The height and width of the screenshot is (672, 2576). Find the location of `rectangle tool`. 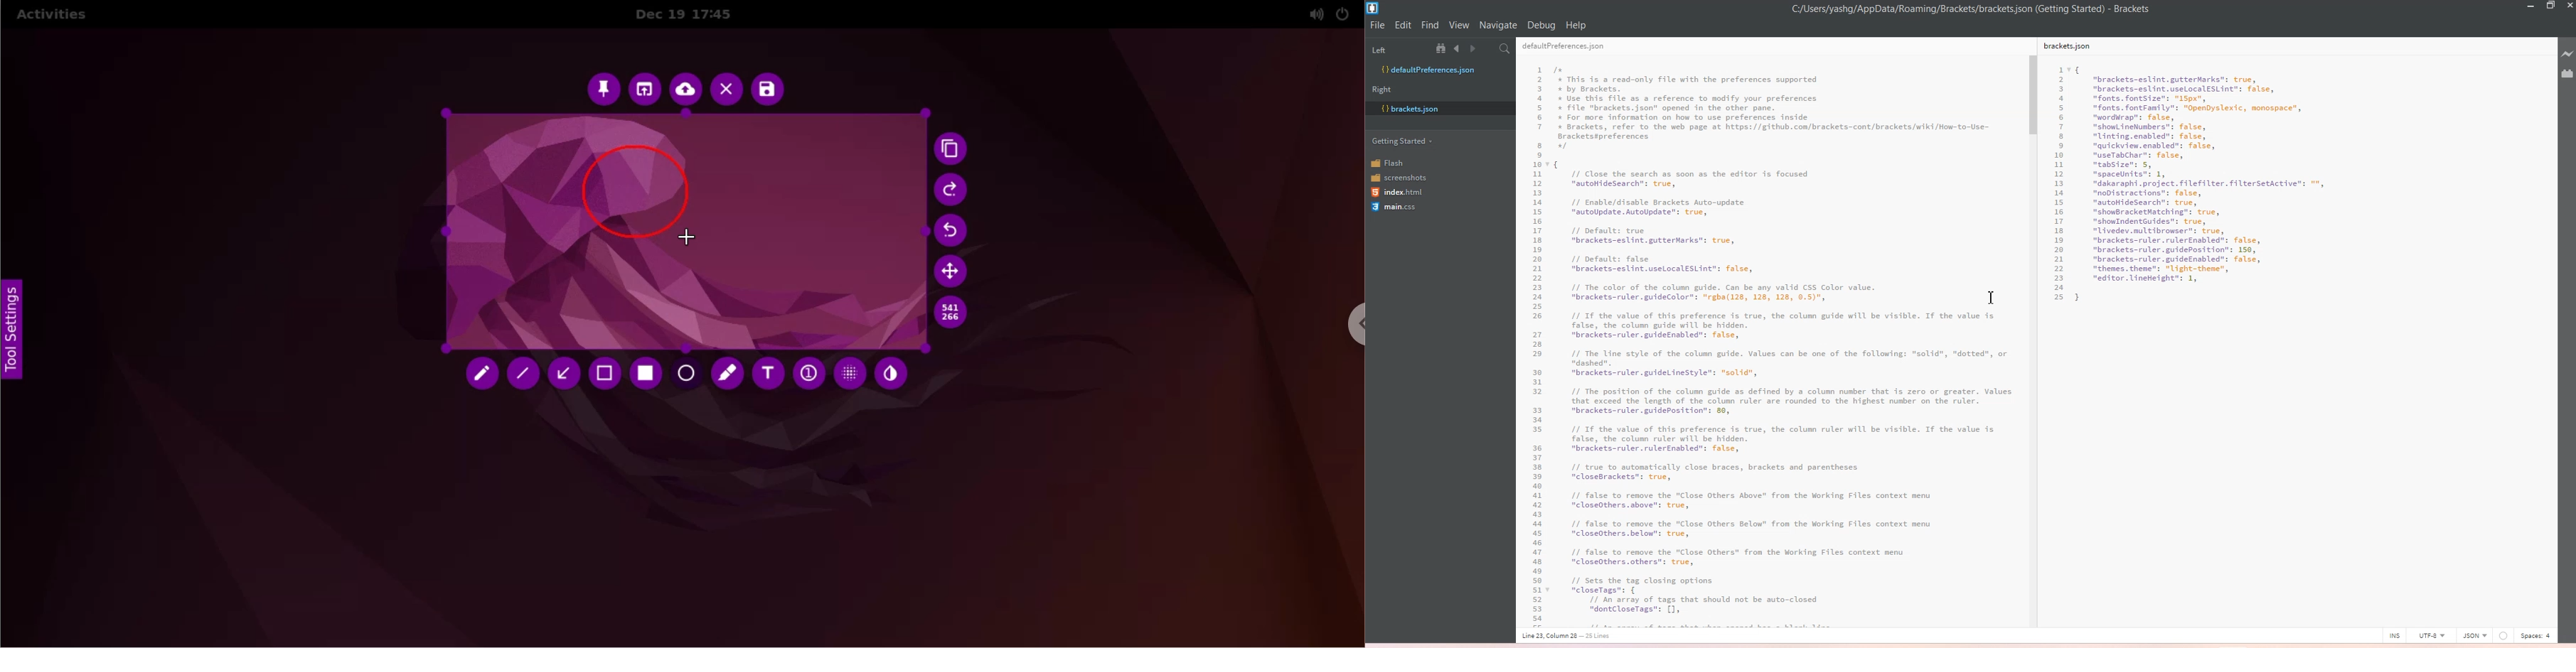

rectangle tool is located at coordinates (648, 374).